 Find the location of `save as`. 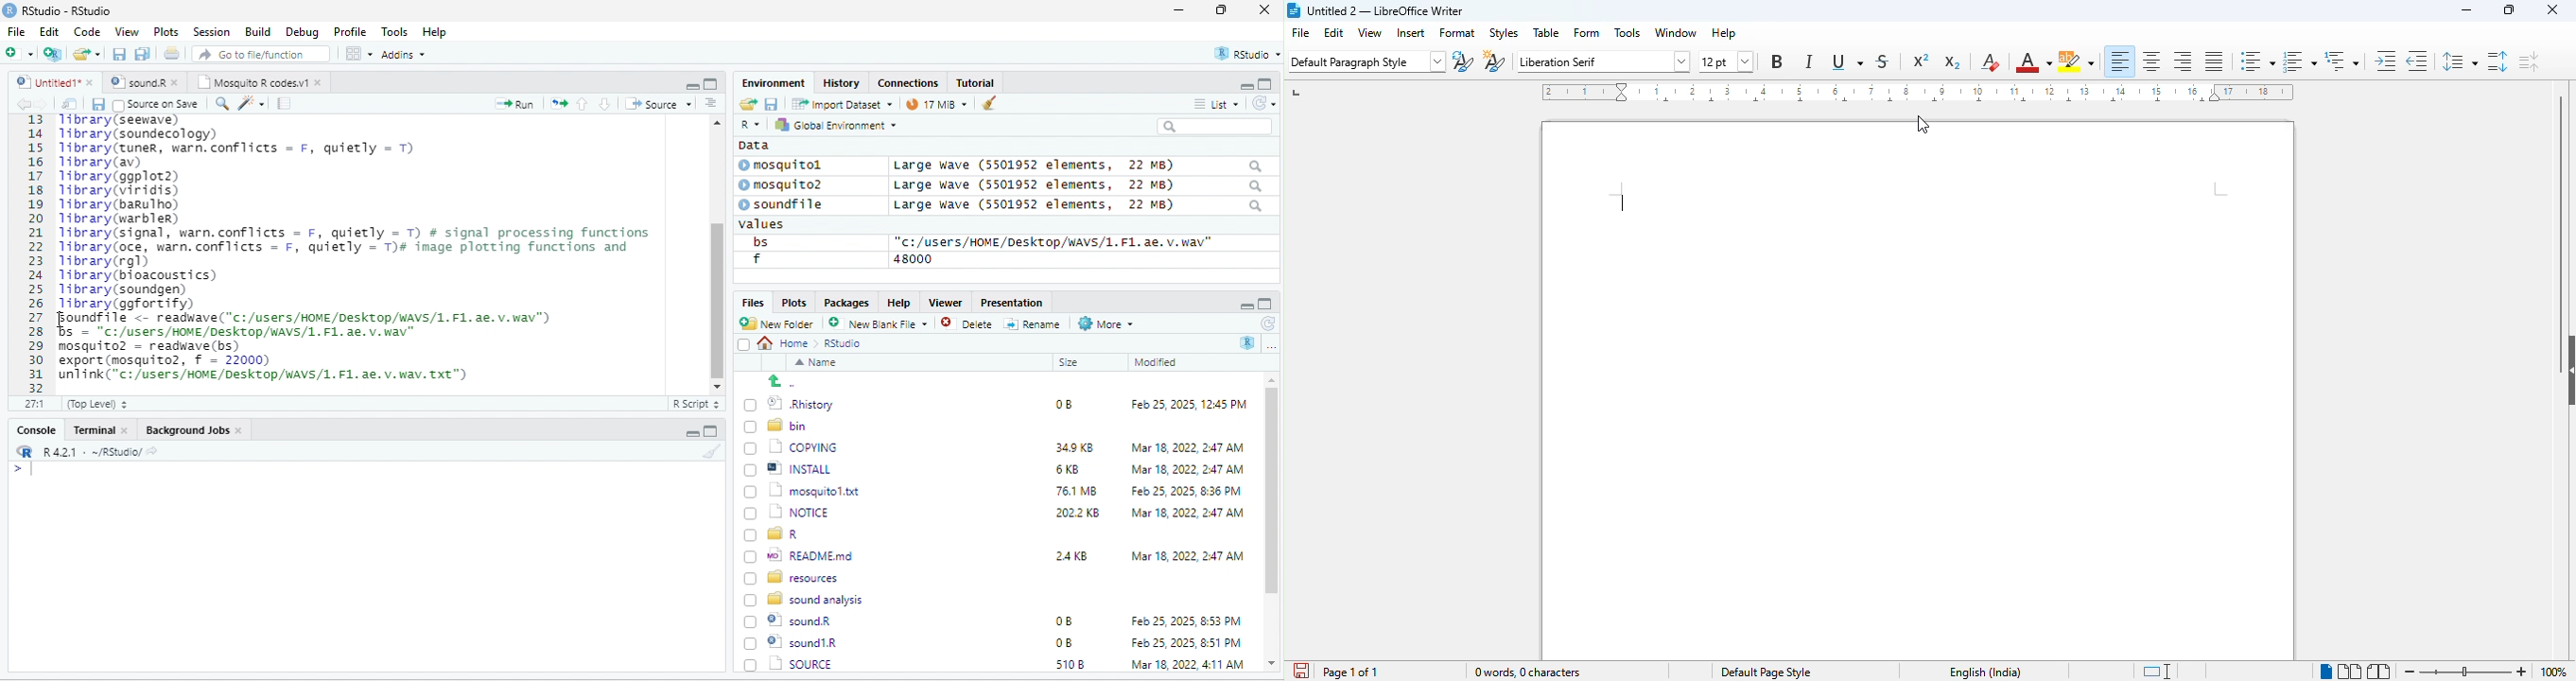

save as is located at coordinates (144, 55).